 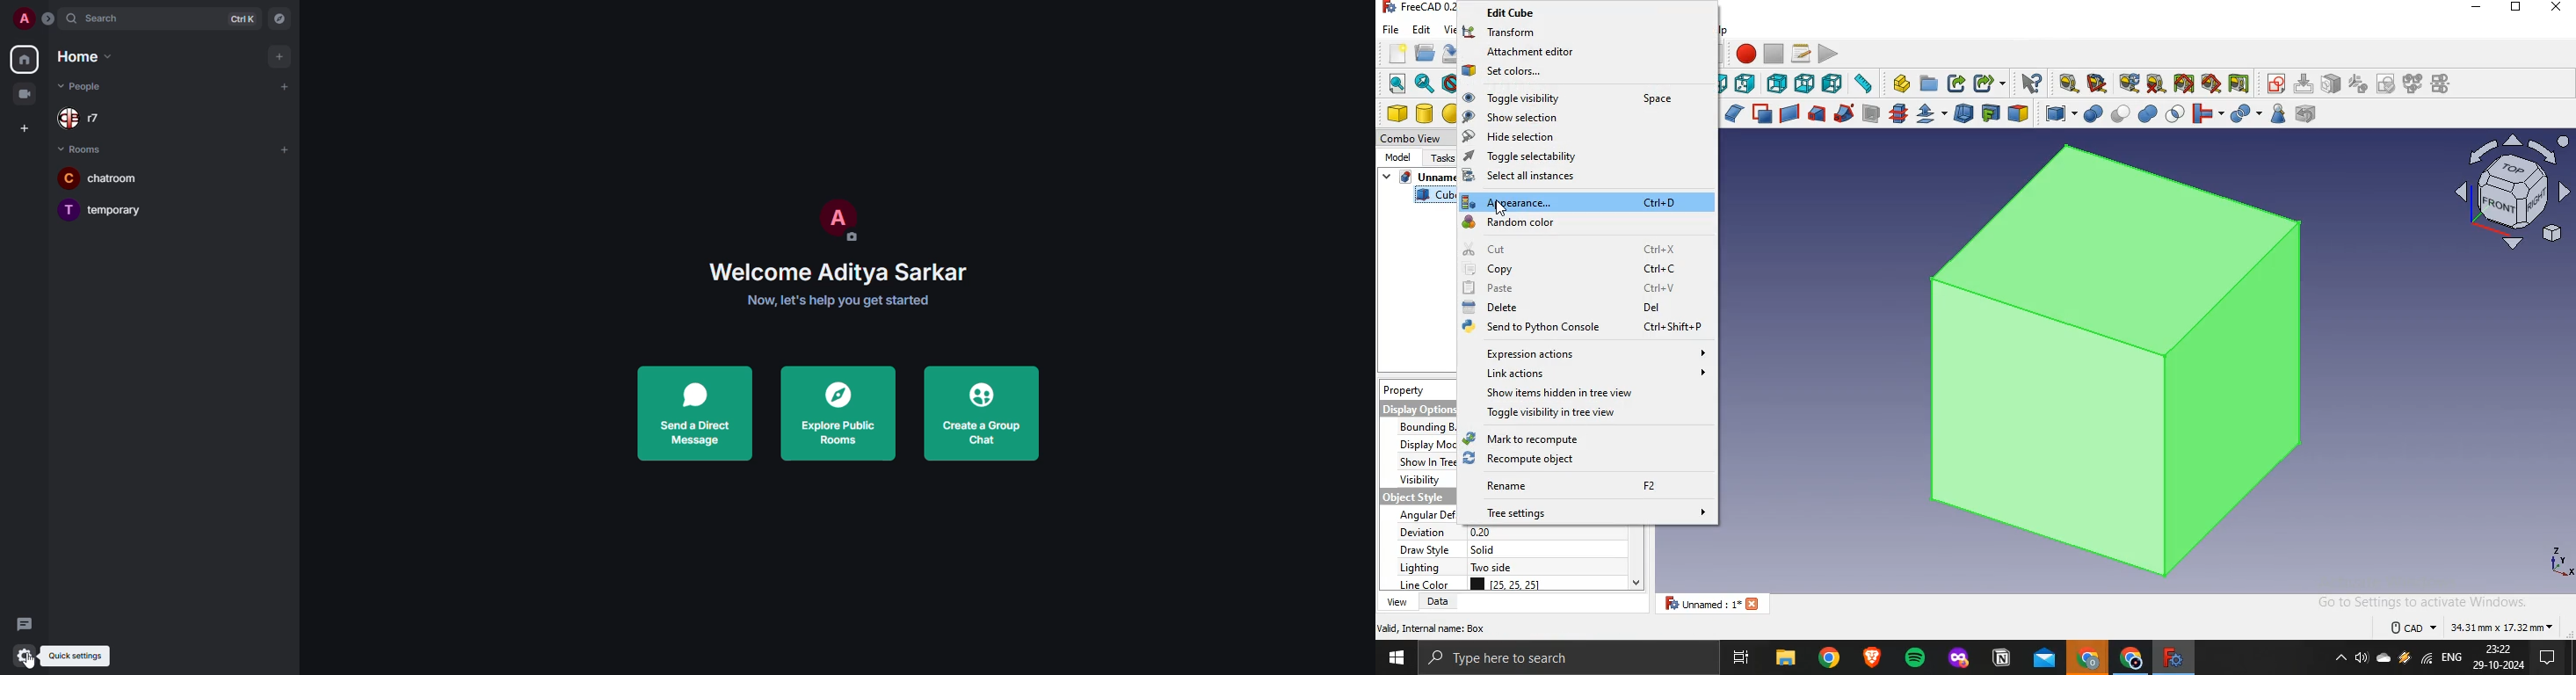 What do you see at coordinates (1416, 137) in the screenshot?
I see `combo view` at bounding box center [1416, 137].